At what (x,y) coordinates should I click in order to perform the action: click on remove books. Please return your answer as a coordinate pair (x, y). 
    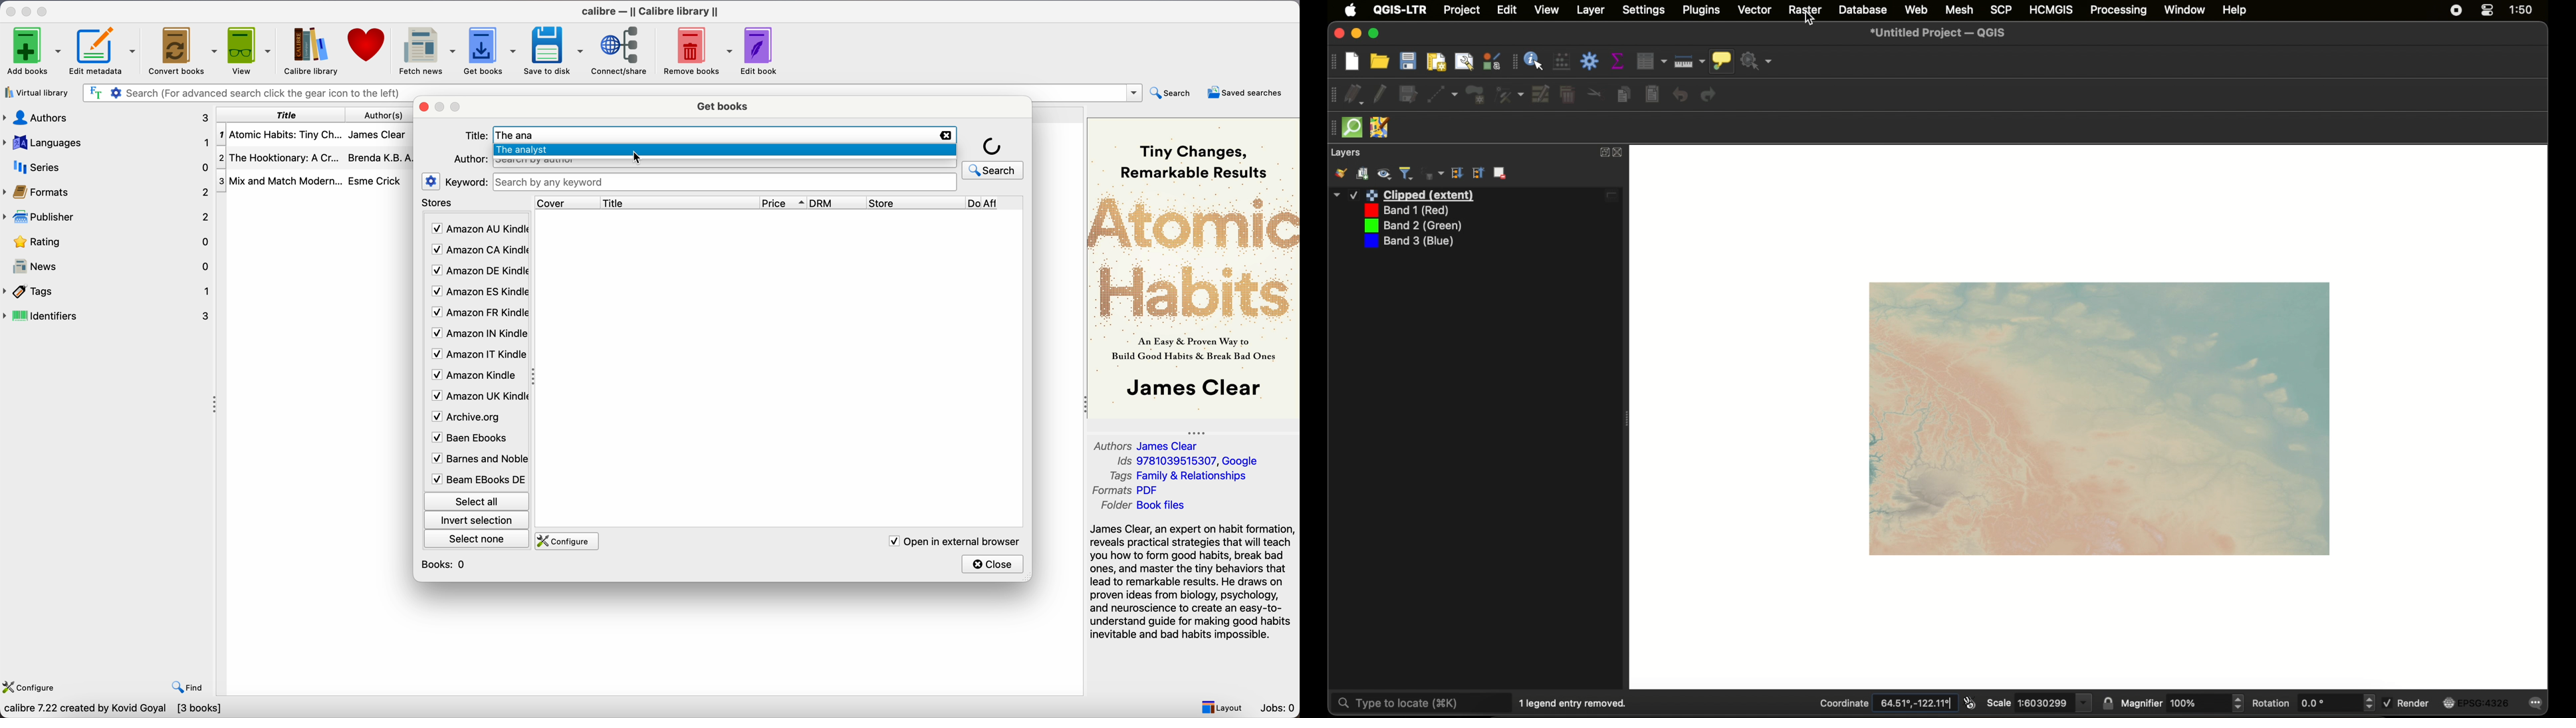
    Looking at the image, I should click on (698, 50).